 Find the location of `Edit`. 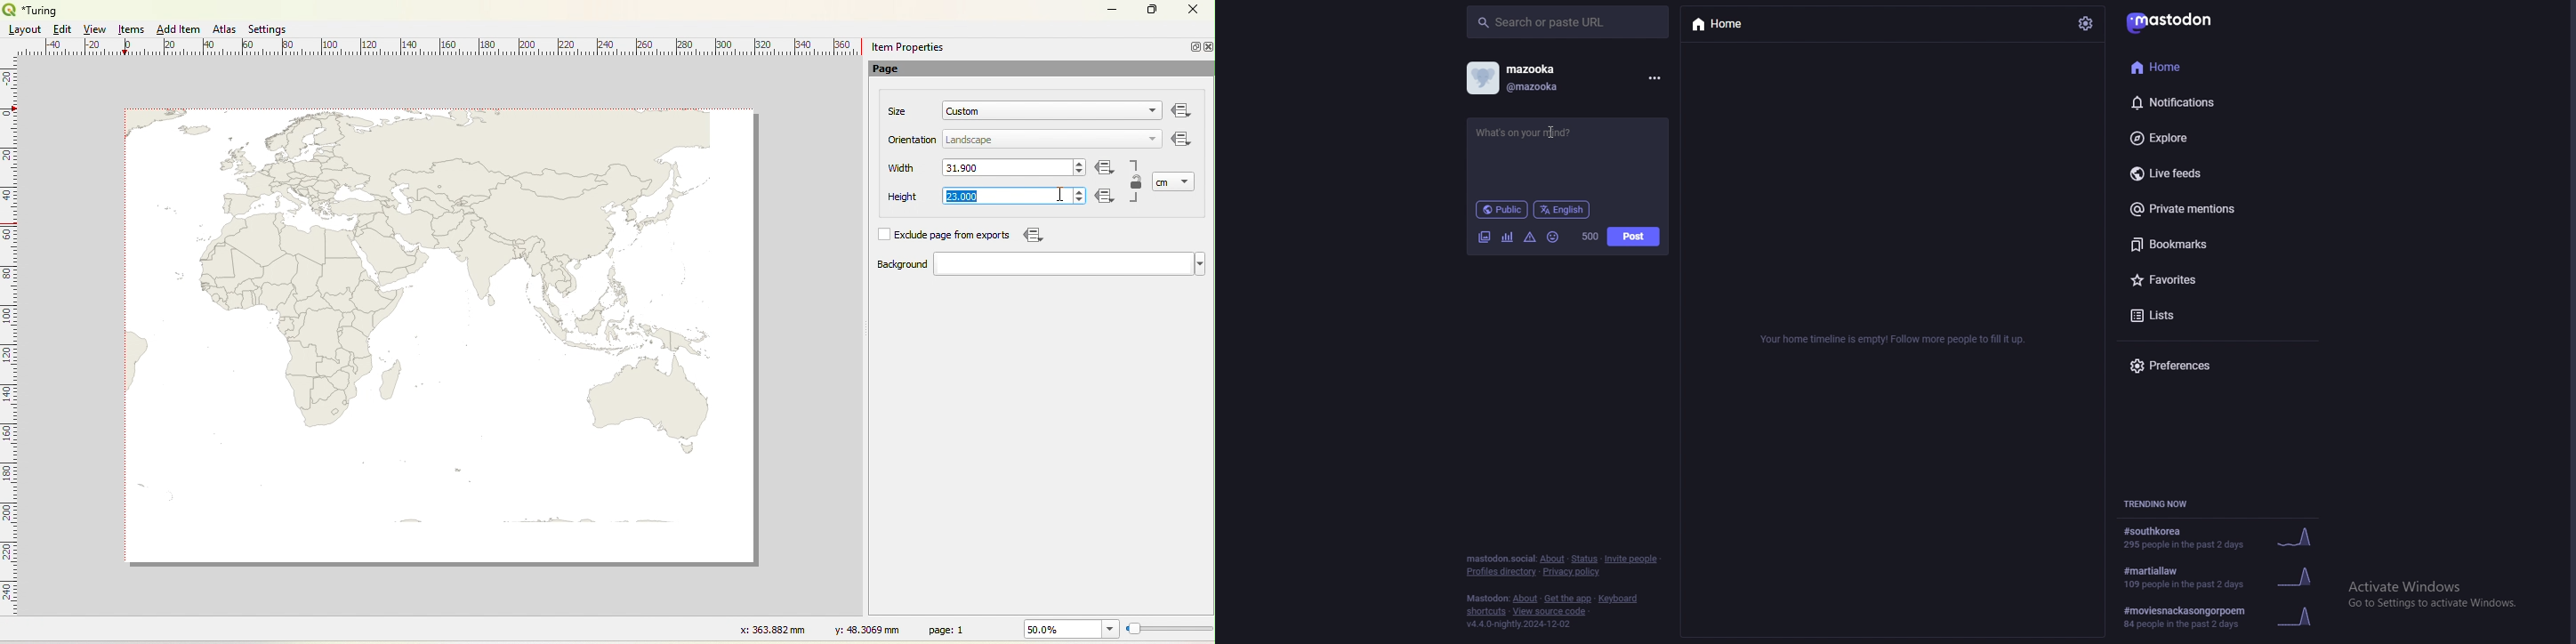

Edit is located at coordinates (60, 29).